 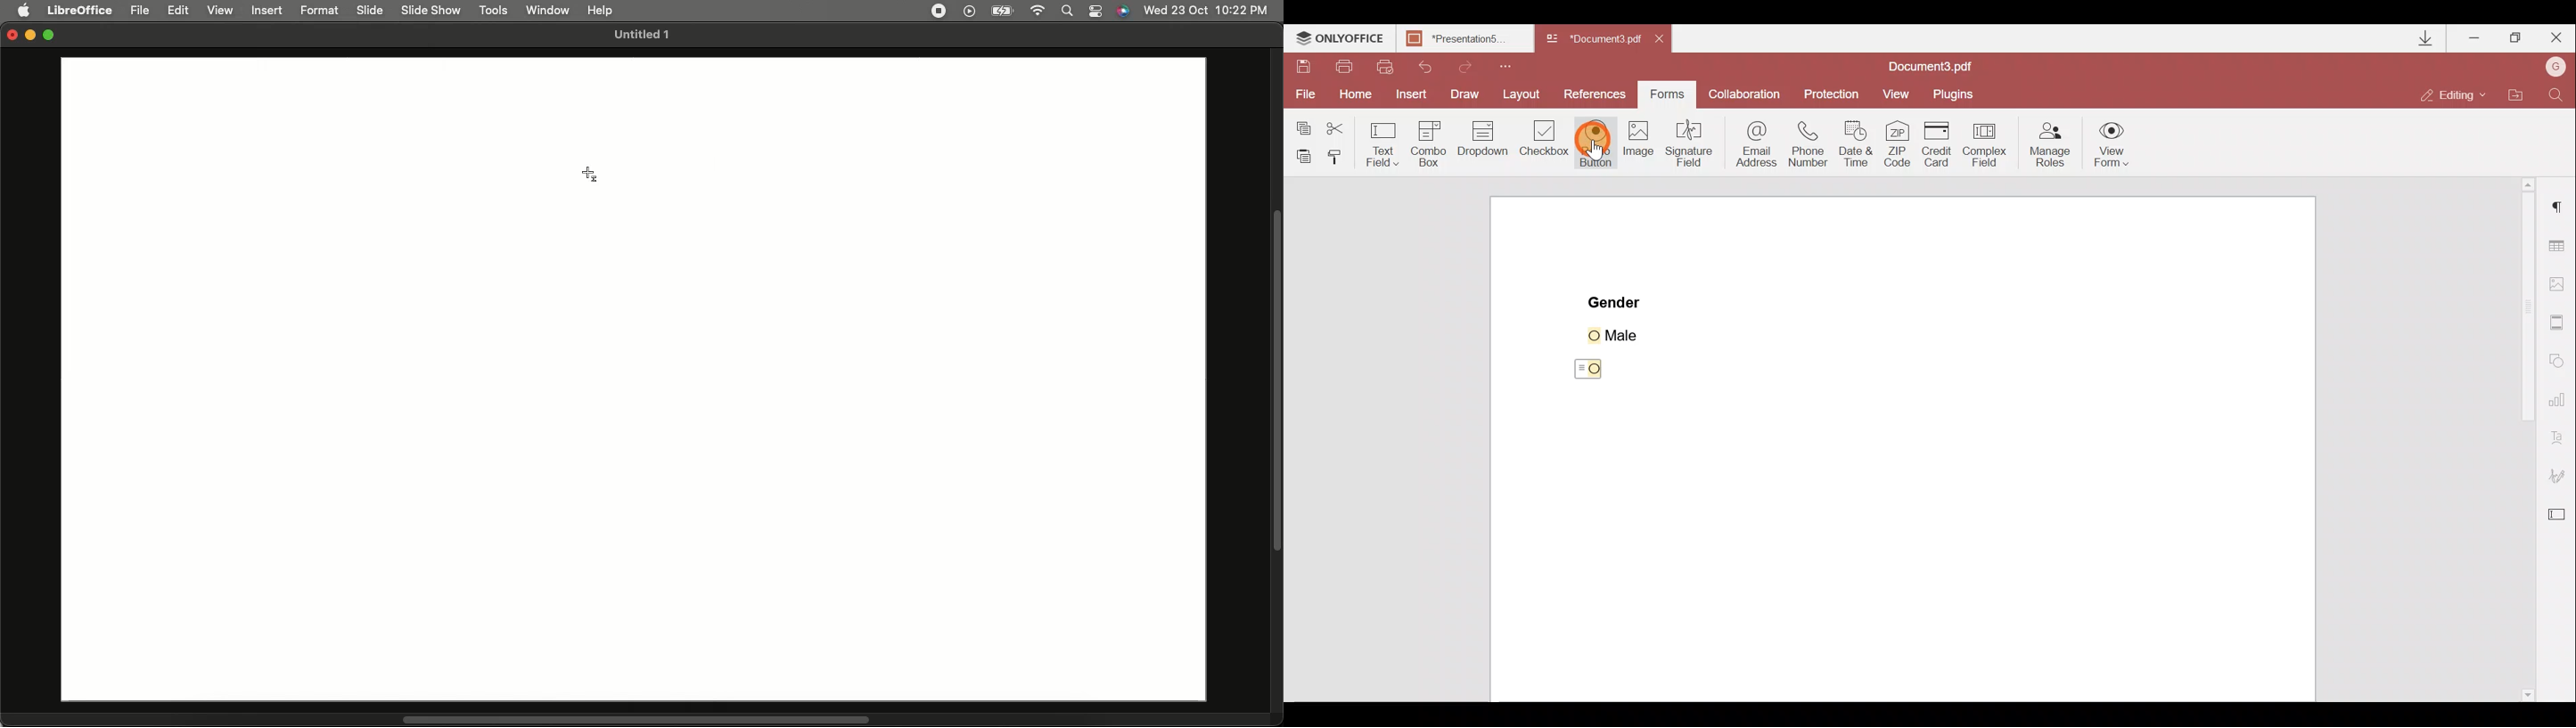 What do you see at coordinates (598, 174) in the screenshot?
I see `Cube cursor` at bounding box center [598, 174].